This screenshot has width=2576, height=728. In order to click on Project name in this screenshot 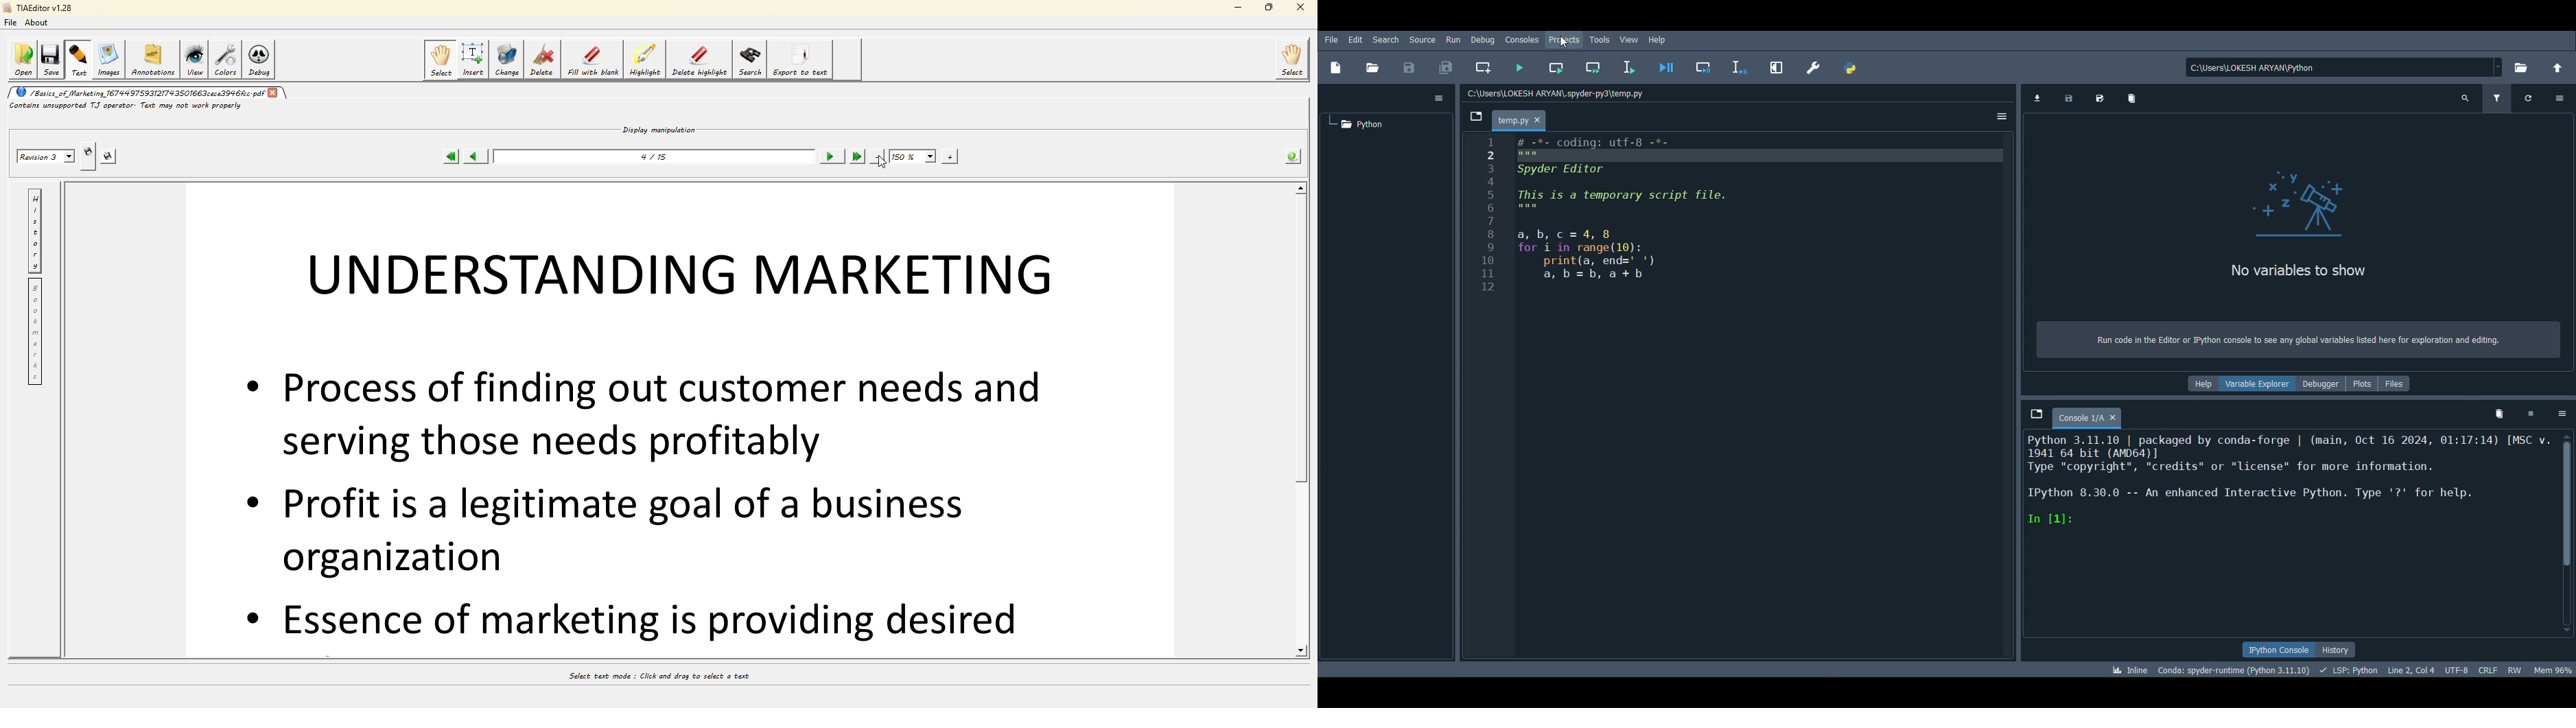, I will do `click(1359, 123)`.